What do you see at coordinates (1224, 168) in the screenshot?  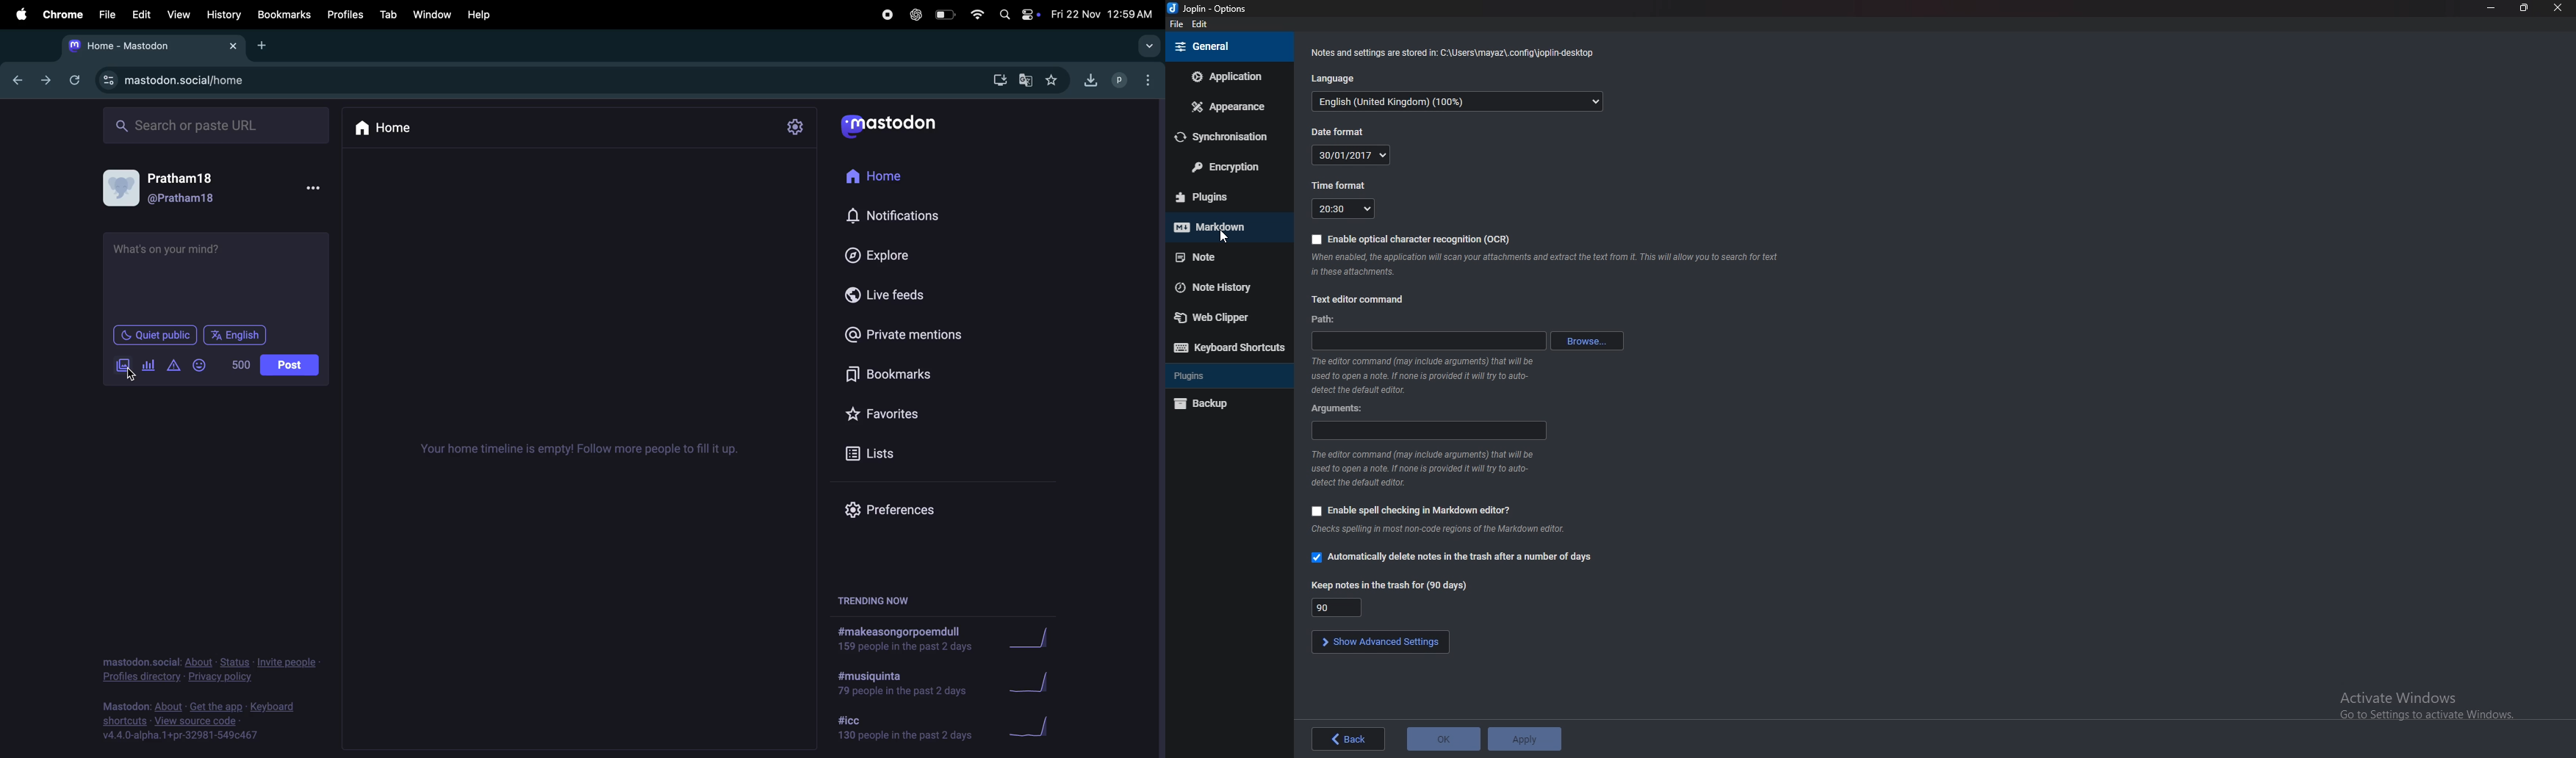 I see `encryption` at bounding box center [1224, 168].